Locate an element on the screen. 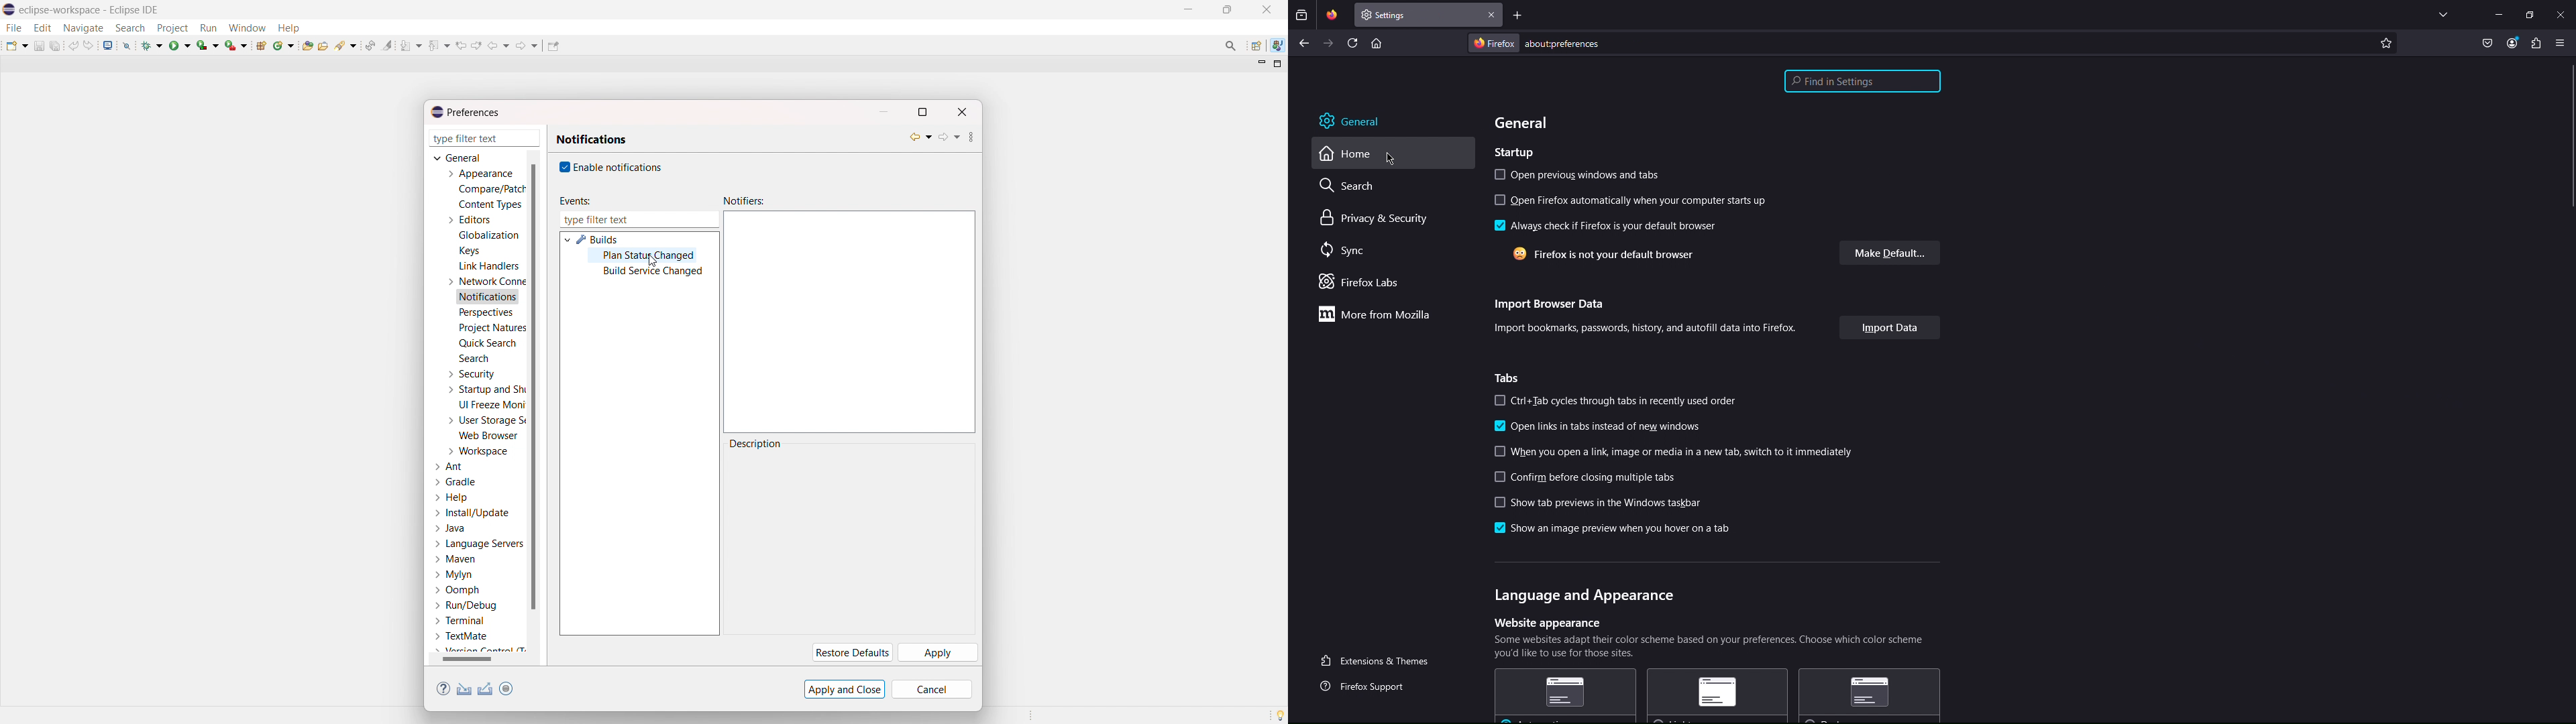  Appearance option 2 is located at coordinates (1717, 695).